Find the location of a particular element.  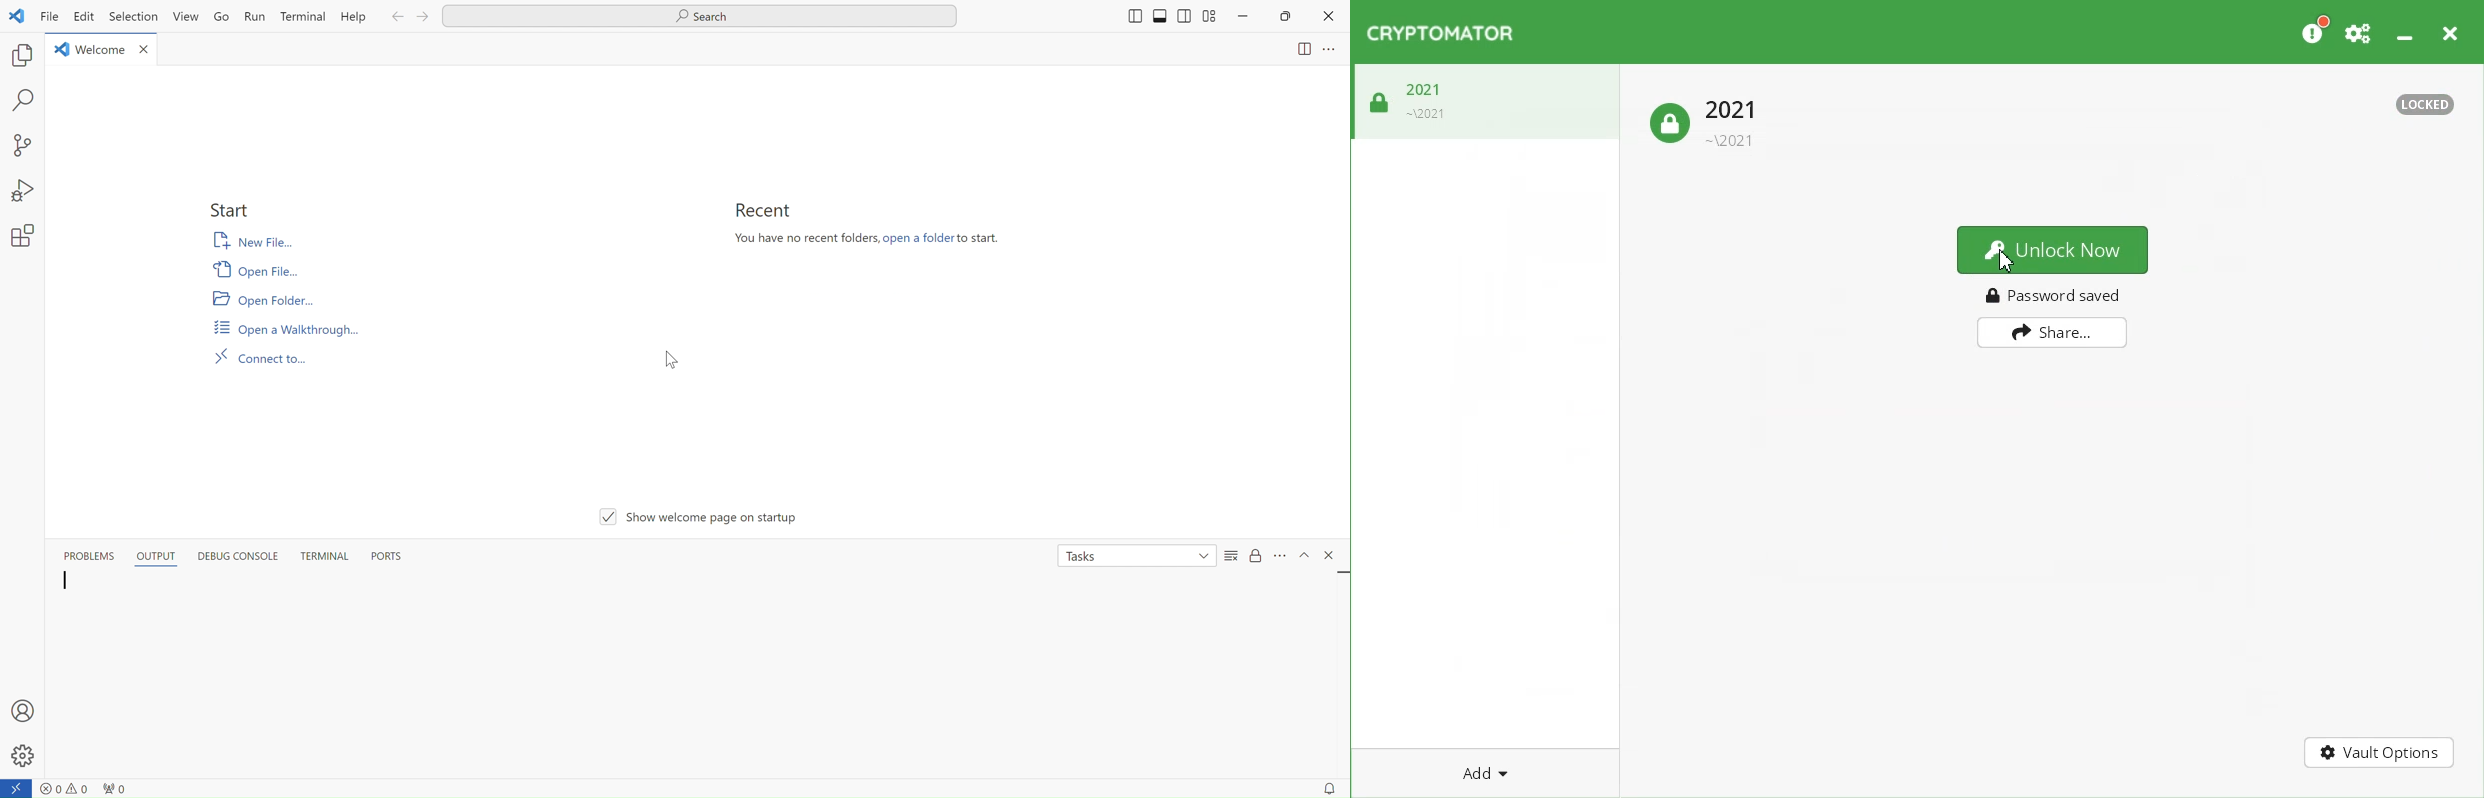

debug console is located at coordinates (243, 554).